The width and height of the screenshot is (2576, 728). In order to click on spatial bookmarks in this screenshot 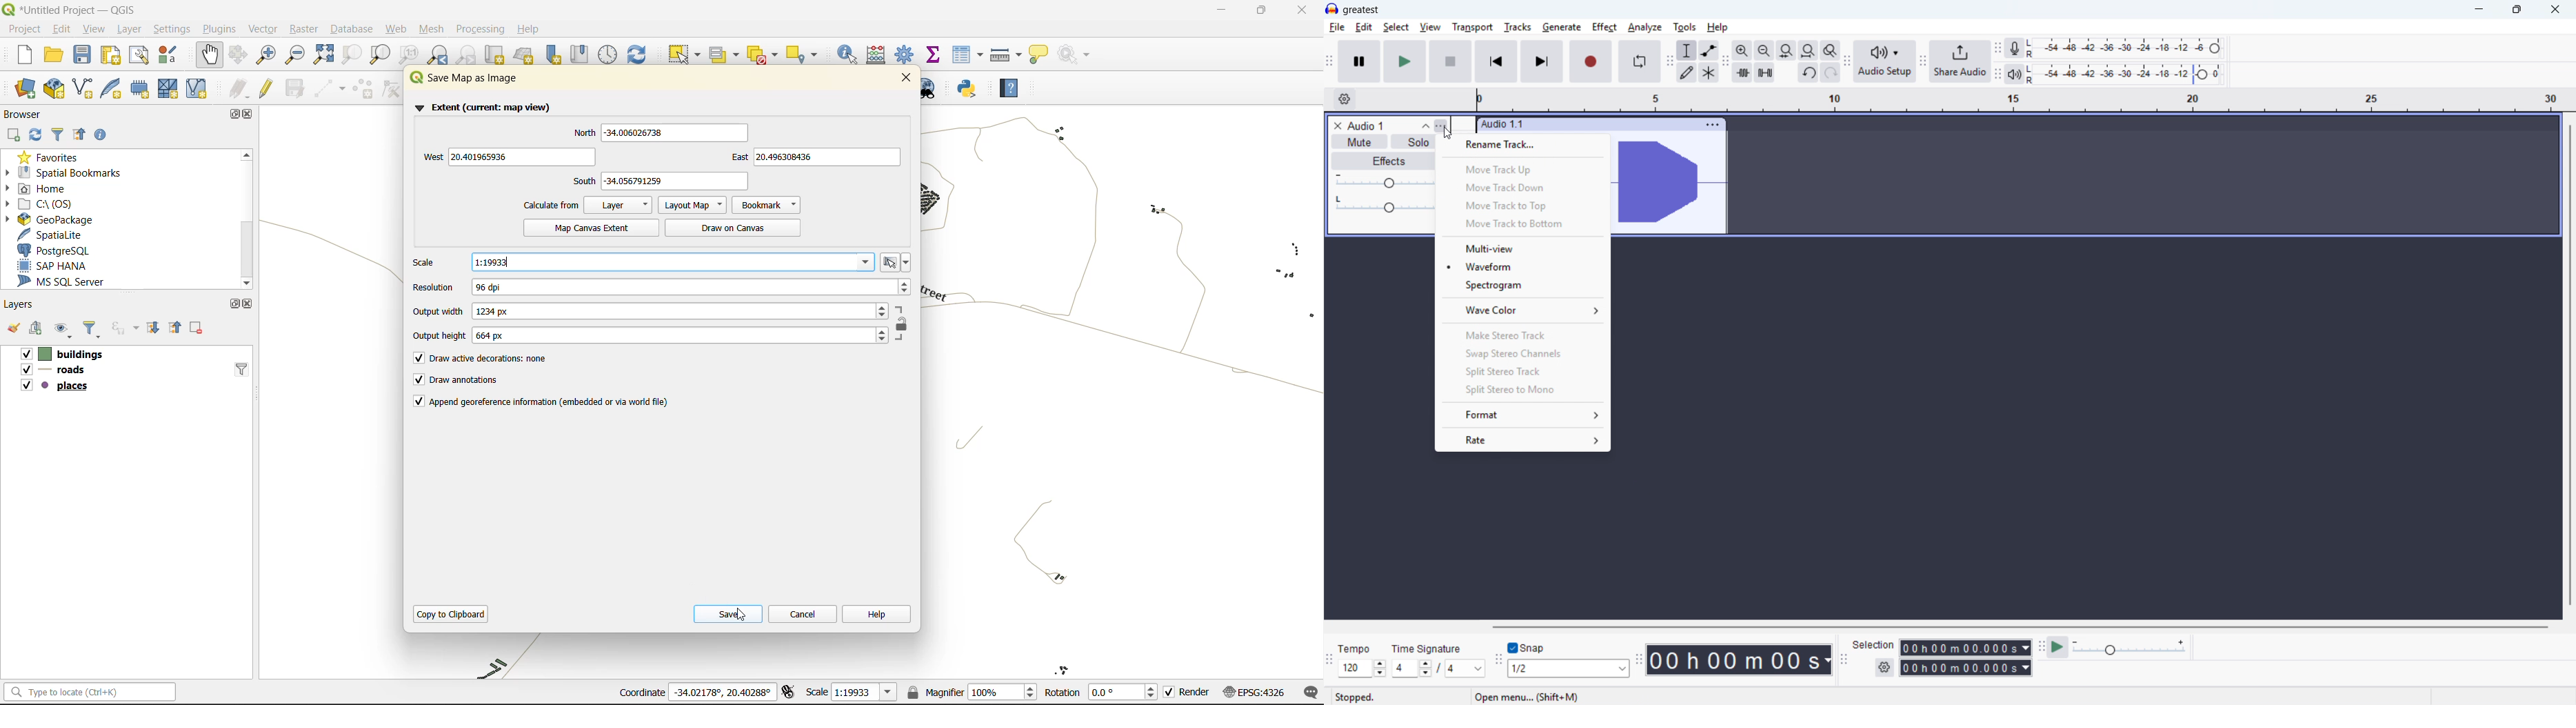, I will do `click(63, 172)`.